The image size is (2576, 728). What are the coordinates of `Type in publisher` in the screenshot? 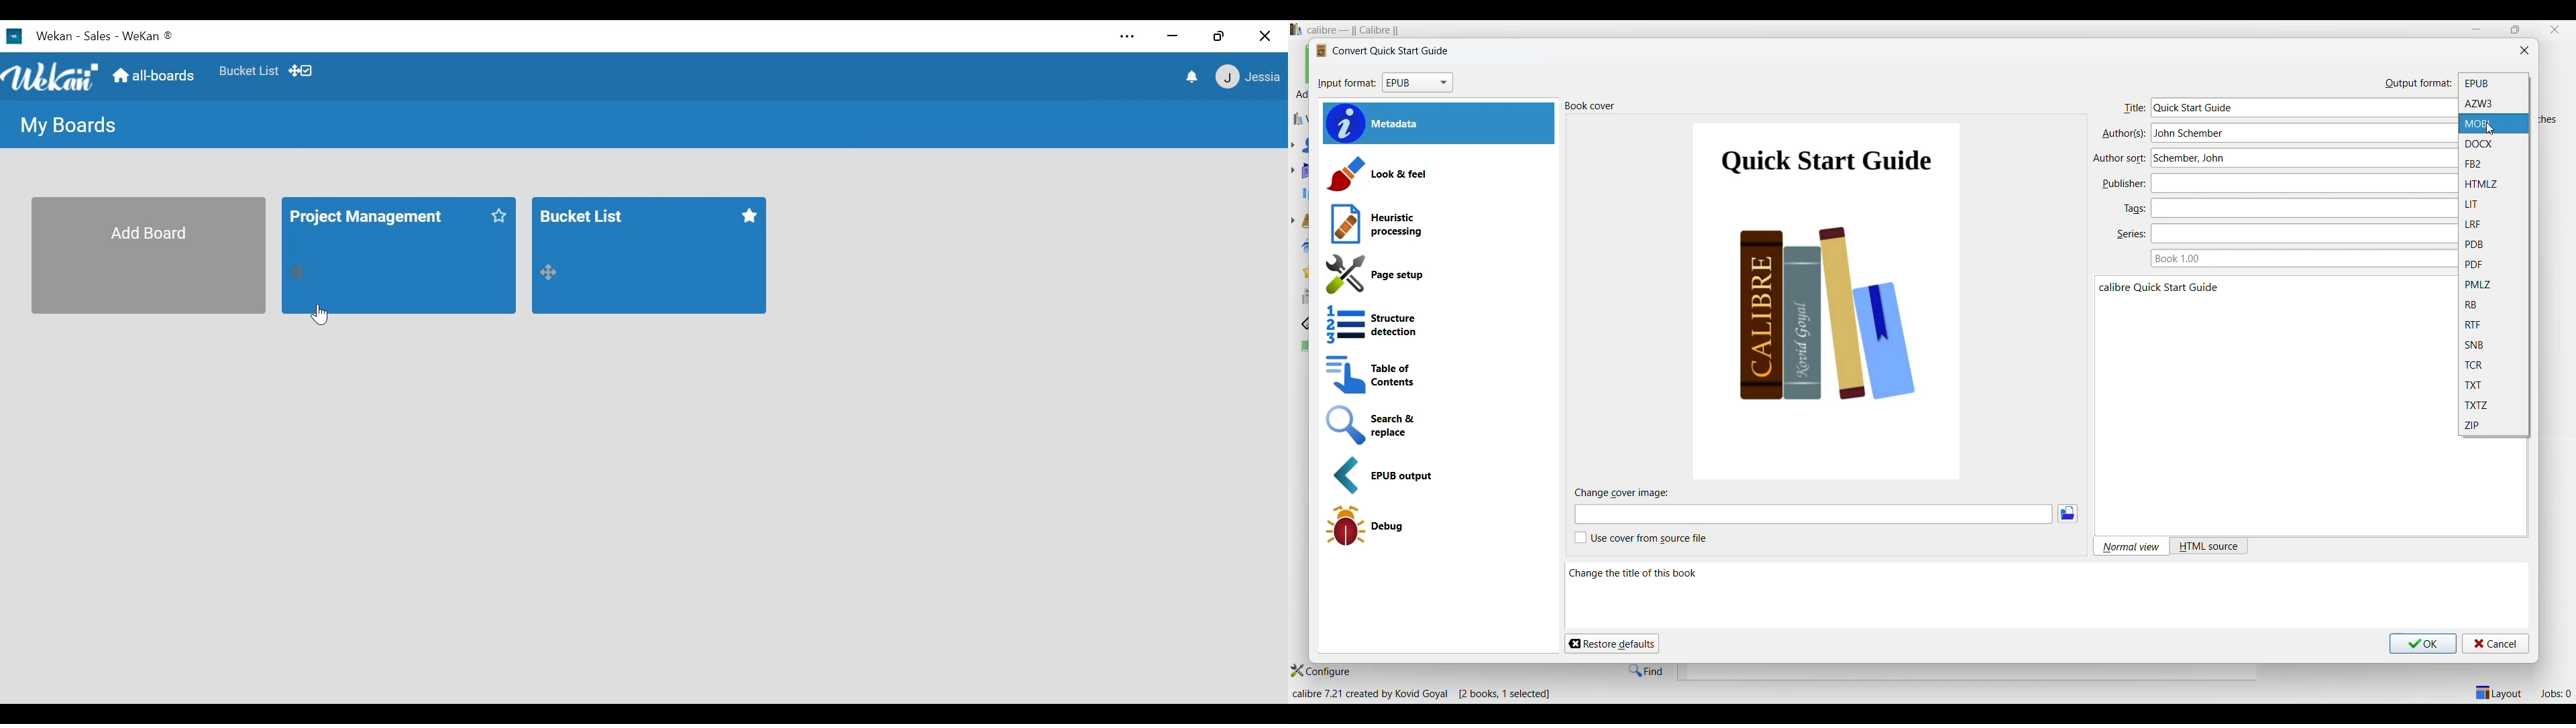 It's located at (2298, 183).